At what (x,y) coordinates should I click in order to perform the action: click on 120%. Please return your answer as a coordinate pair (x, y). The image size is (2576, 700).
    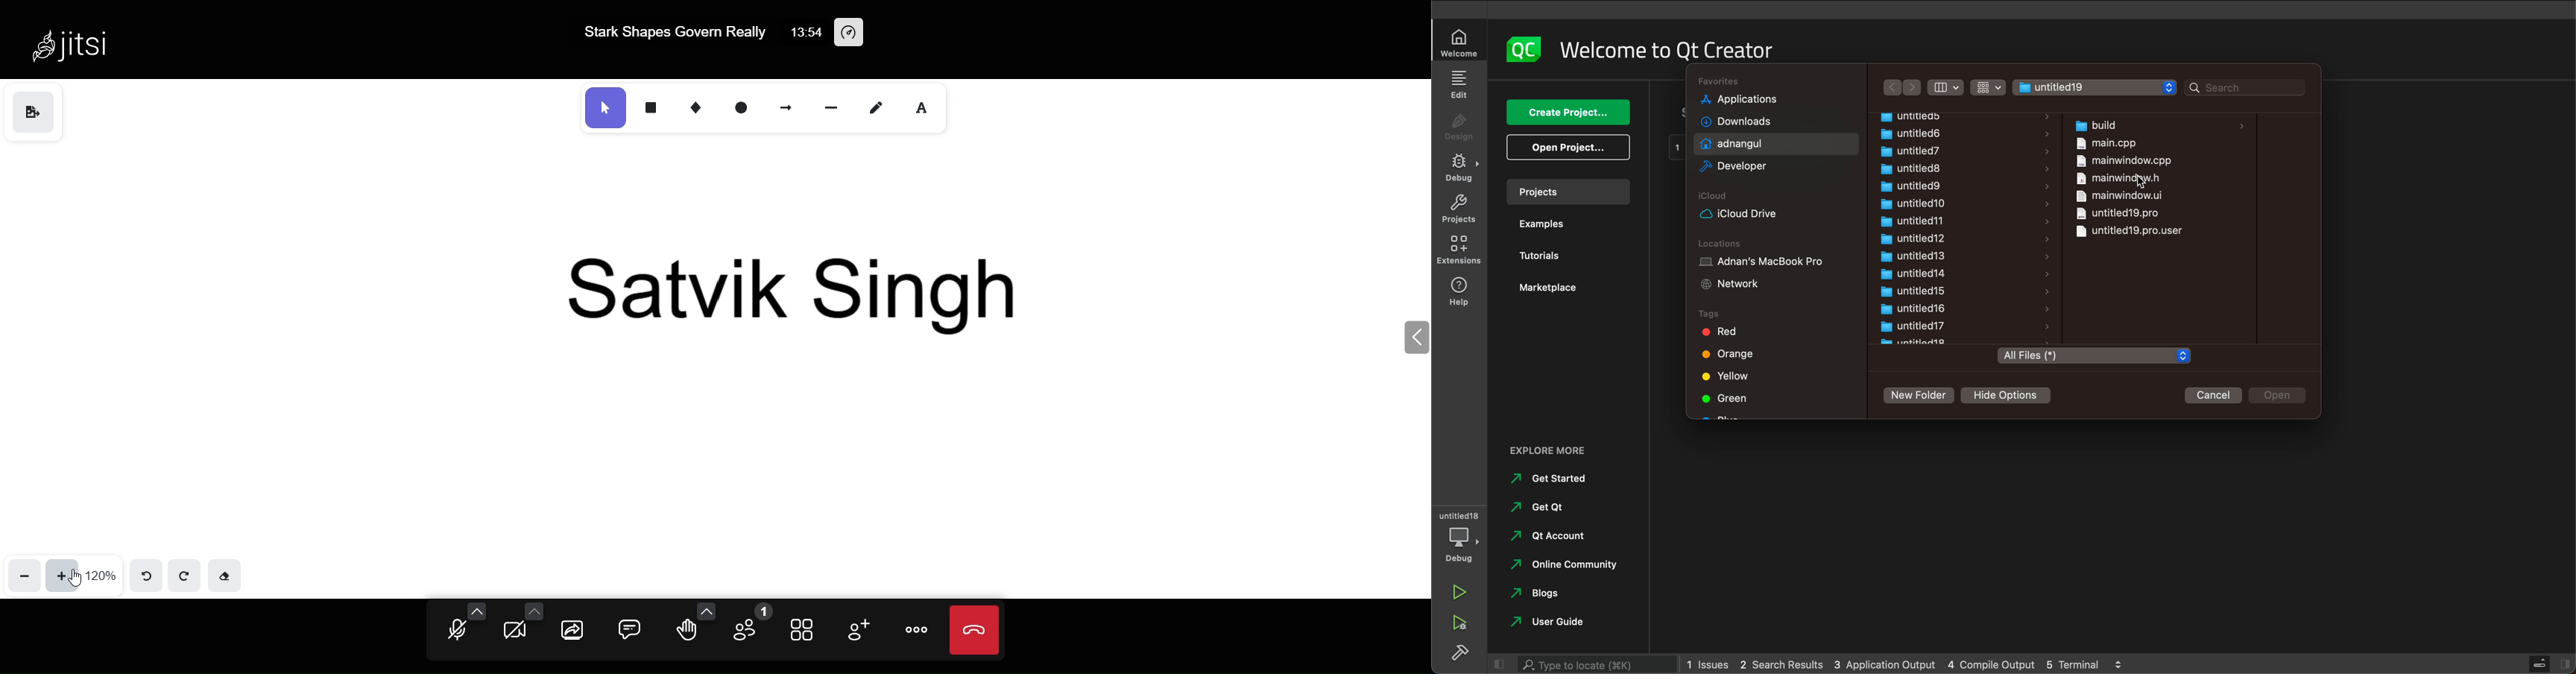
    Looking at the image, I should click on (104, 575).